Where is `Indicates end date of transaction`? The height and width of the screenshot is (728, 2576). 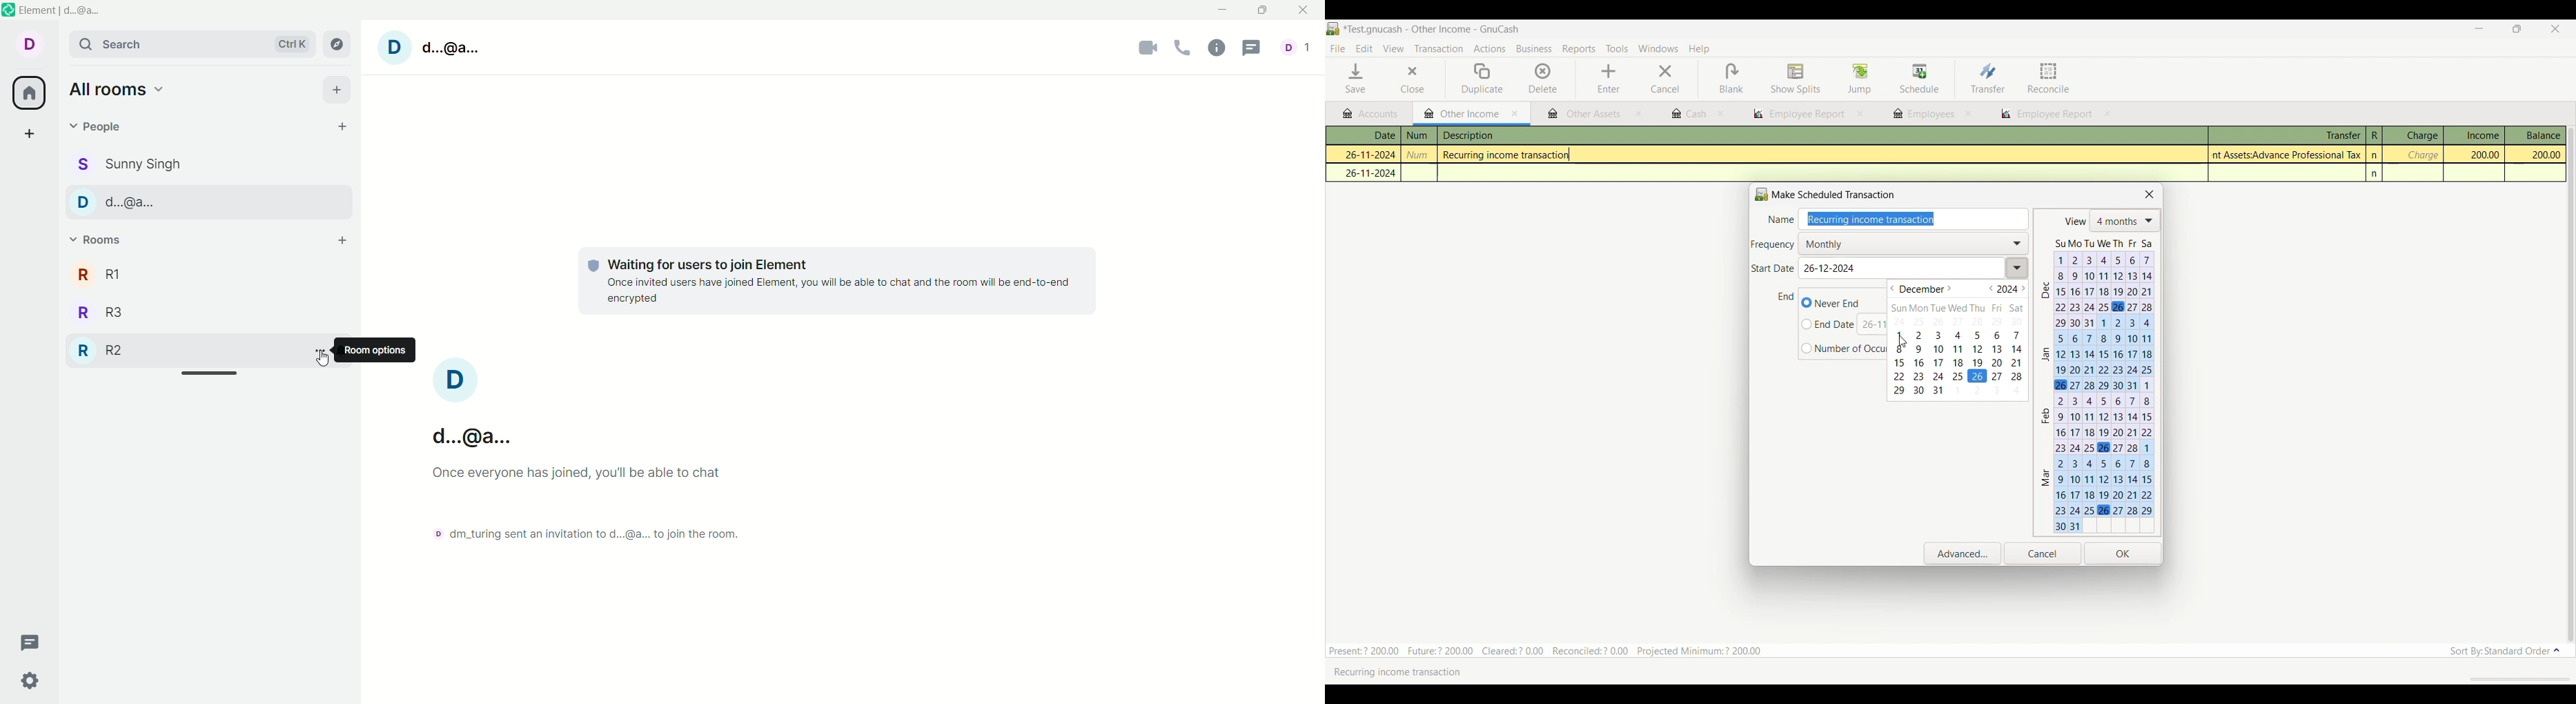
Indicates end date of transaction is located at coordinates (1786, 297).